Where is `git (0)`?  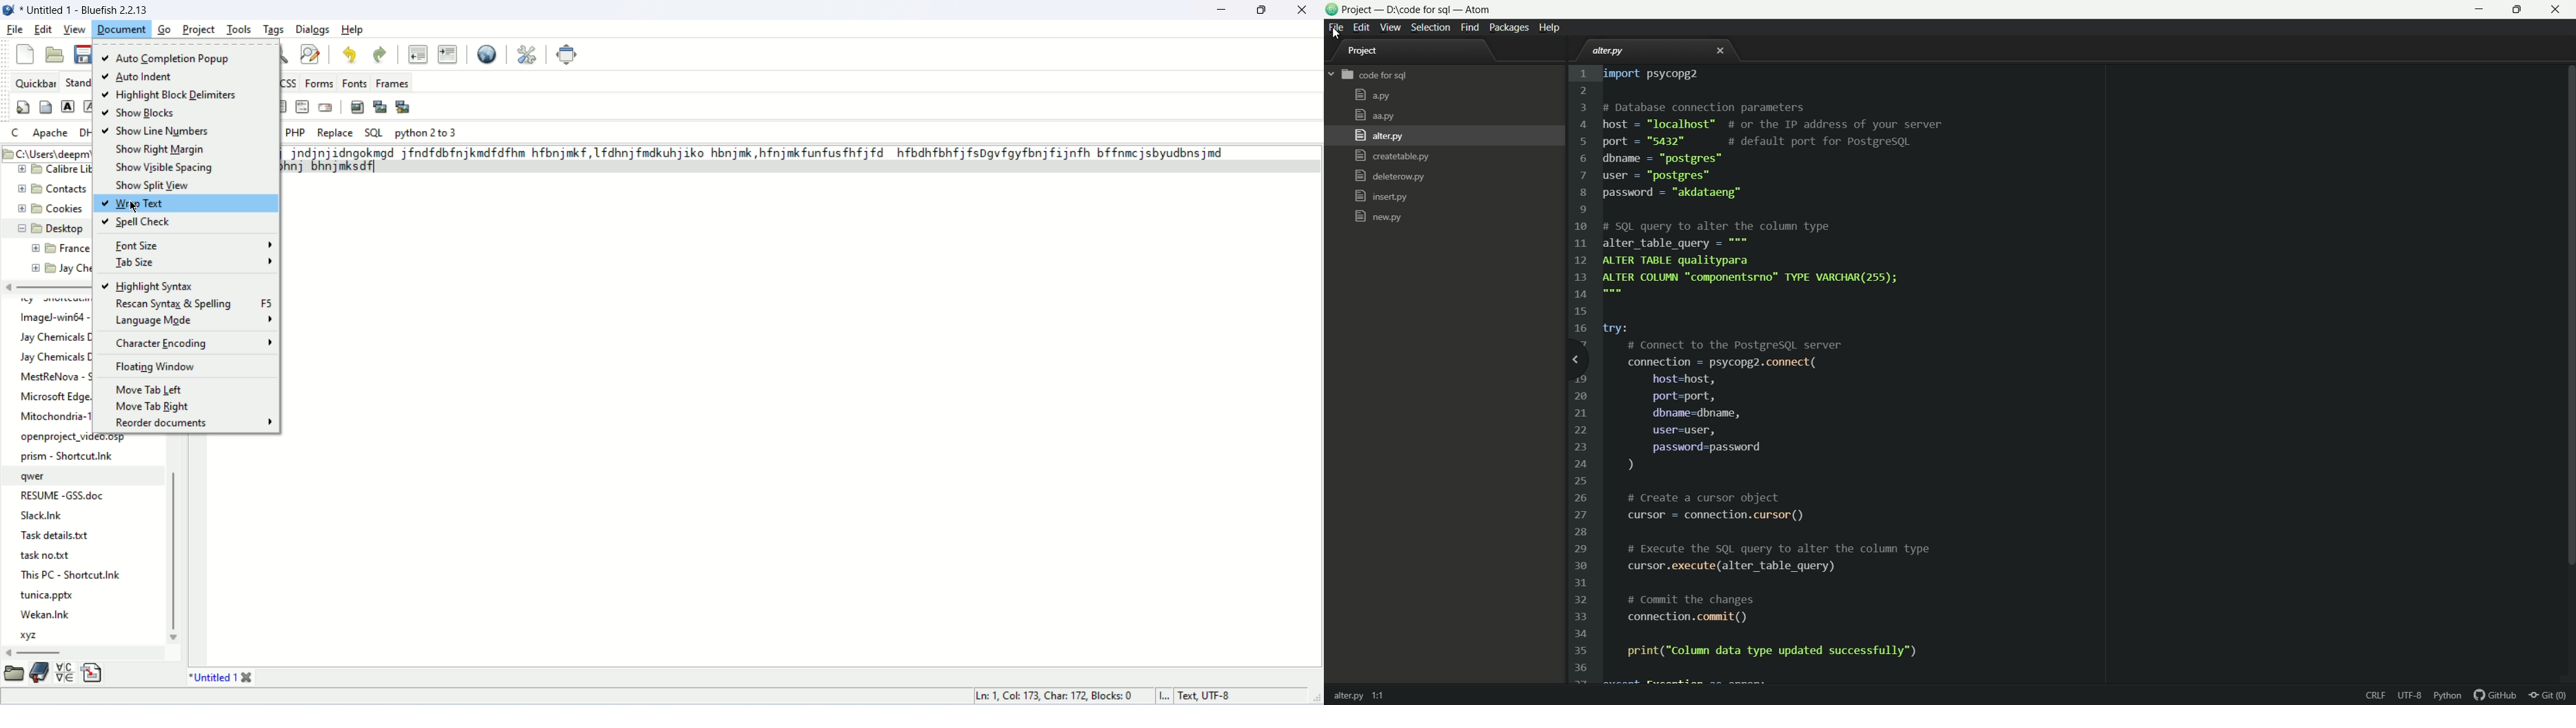
git (0) is located at coordinates (2552, 696).